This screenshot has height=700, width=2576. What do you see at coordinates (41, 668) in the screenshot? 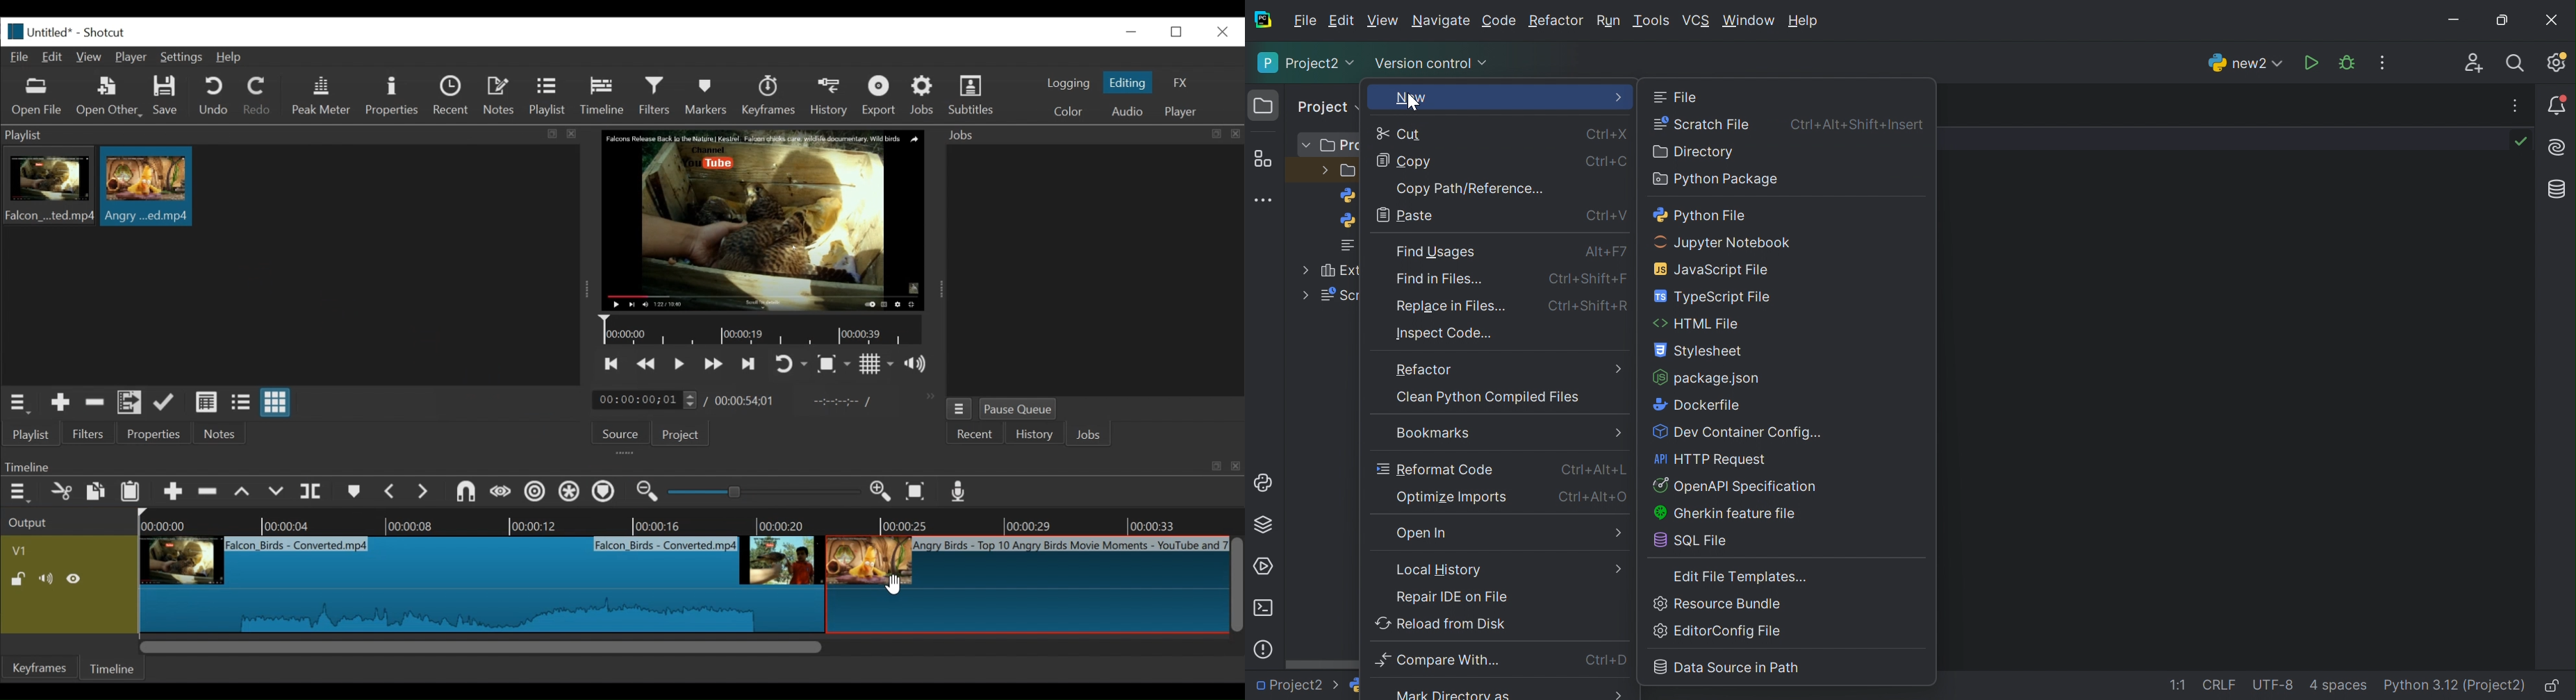
I see `Keyframes` at bounding box center [41, 668].